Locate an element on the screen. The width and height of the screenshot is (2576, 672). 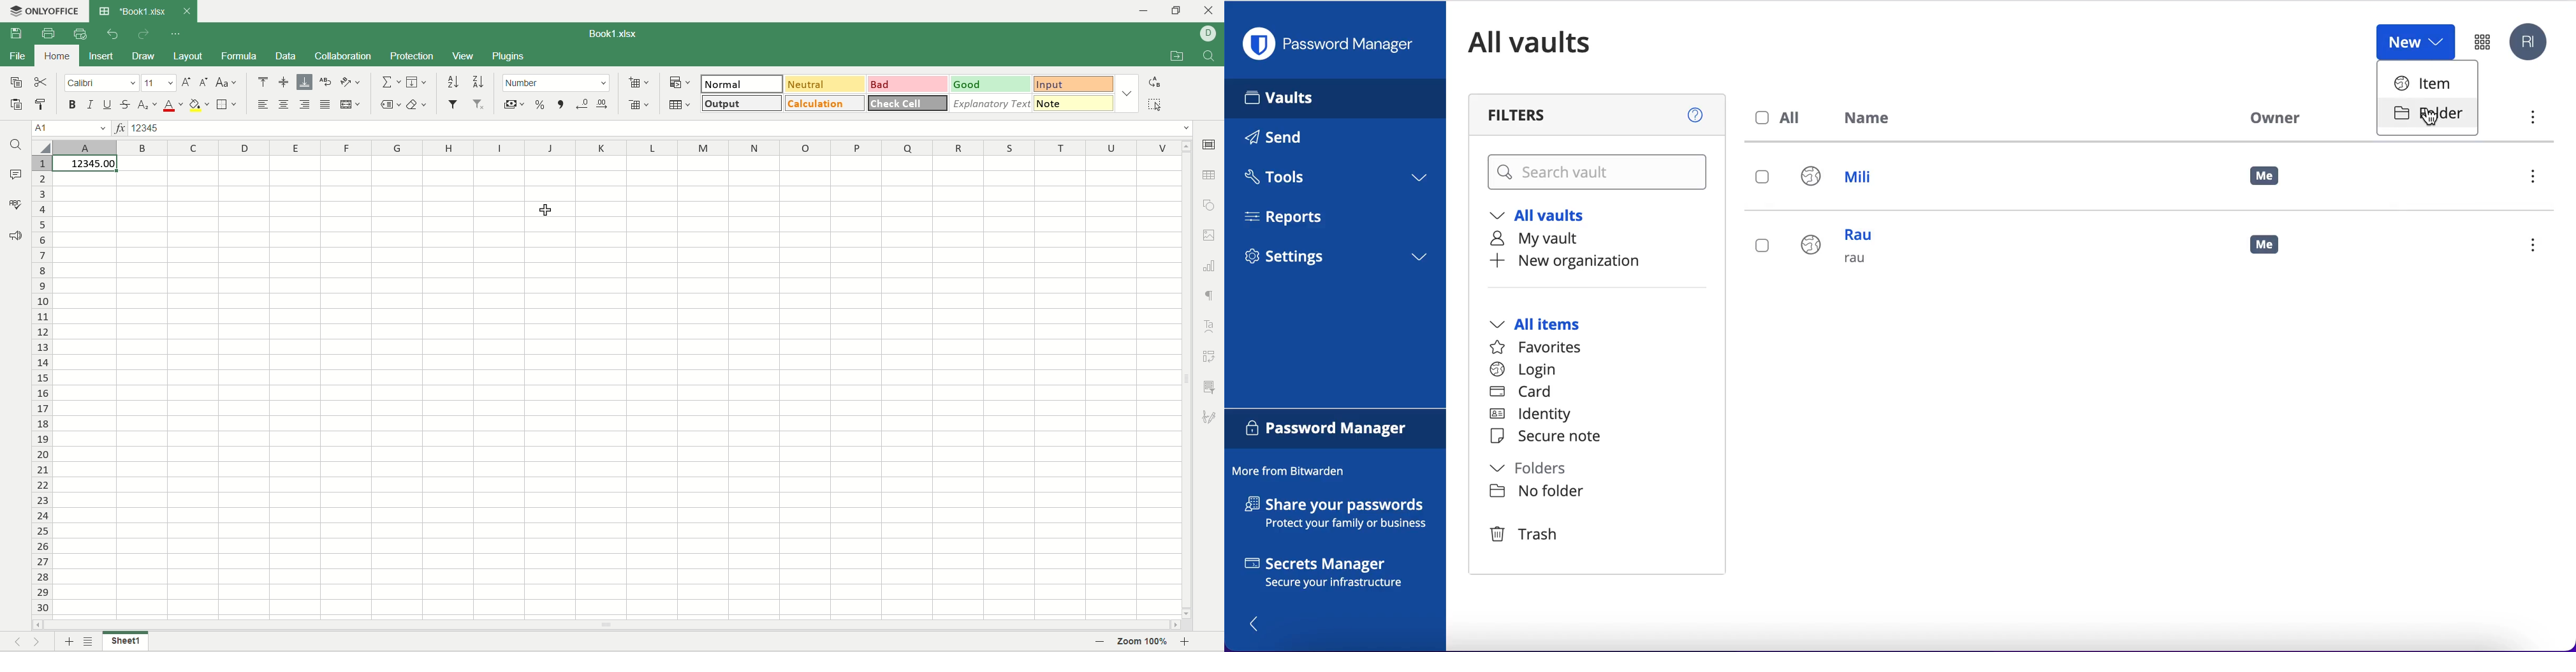
insert function is located at coordinates (118, 128).